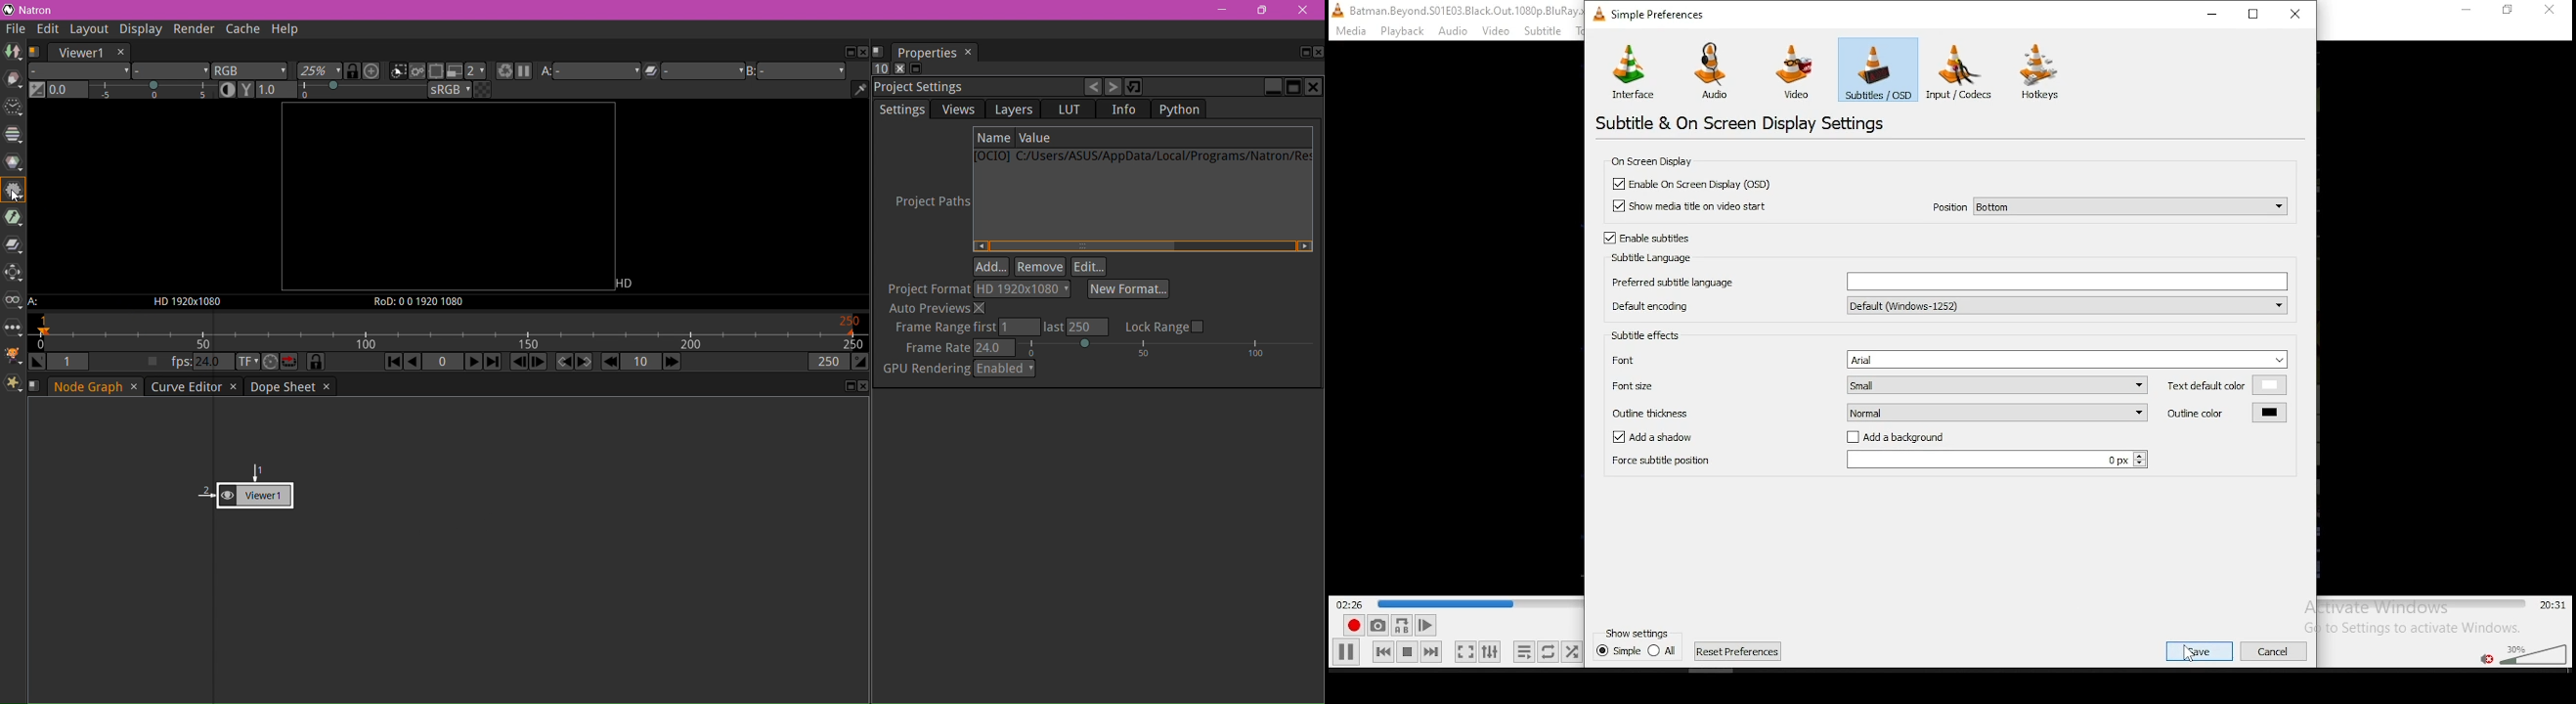 The width and height of the screenshot is (2576, 728). What do you see at coordinates (1347, 31) in the screenshot?
I see `` at bounding box center [1347, 31].